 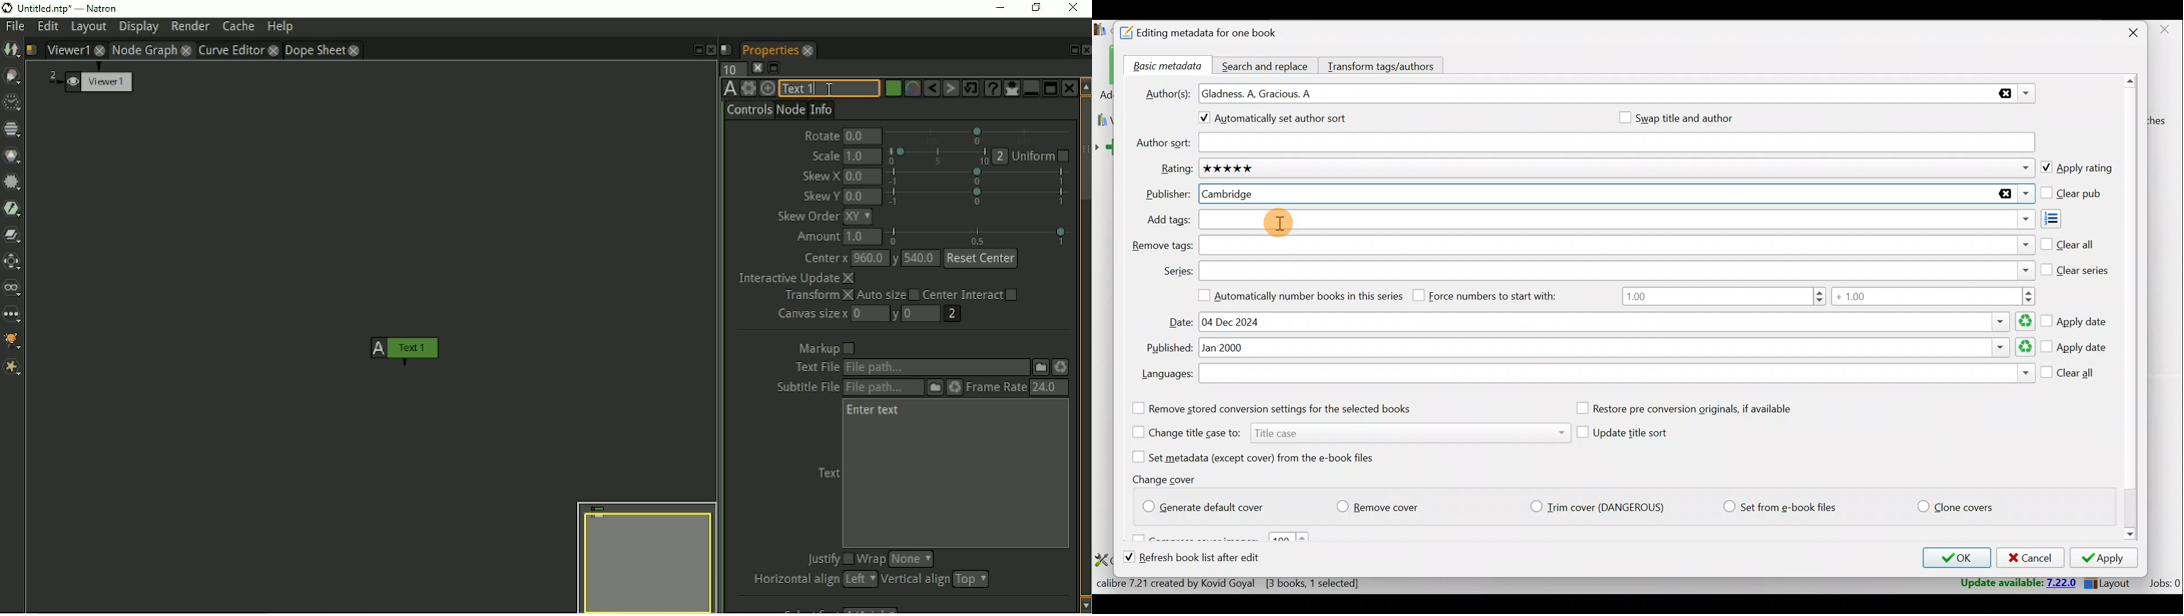 I want to click on Author sort, so click(x=1616, y=143).